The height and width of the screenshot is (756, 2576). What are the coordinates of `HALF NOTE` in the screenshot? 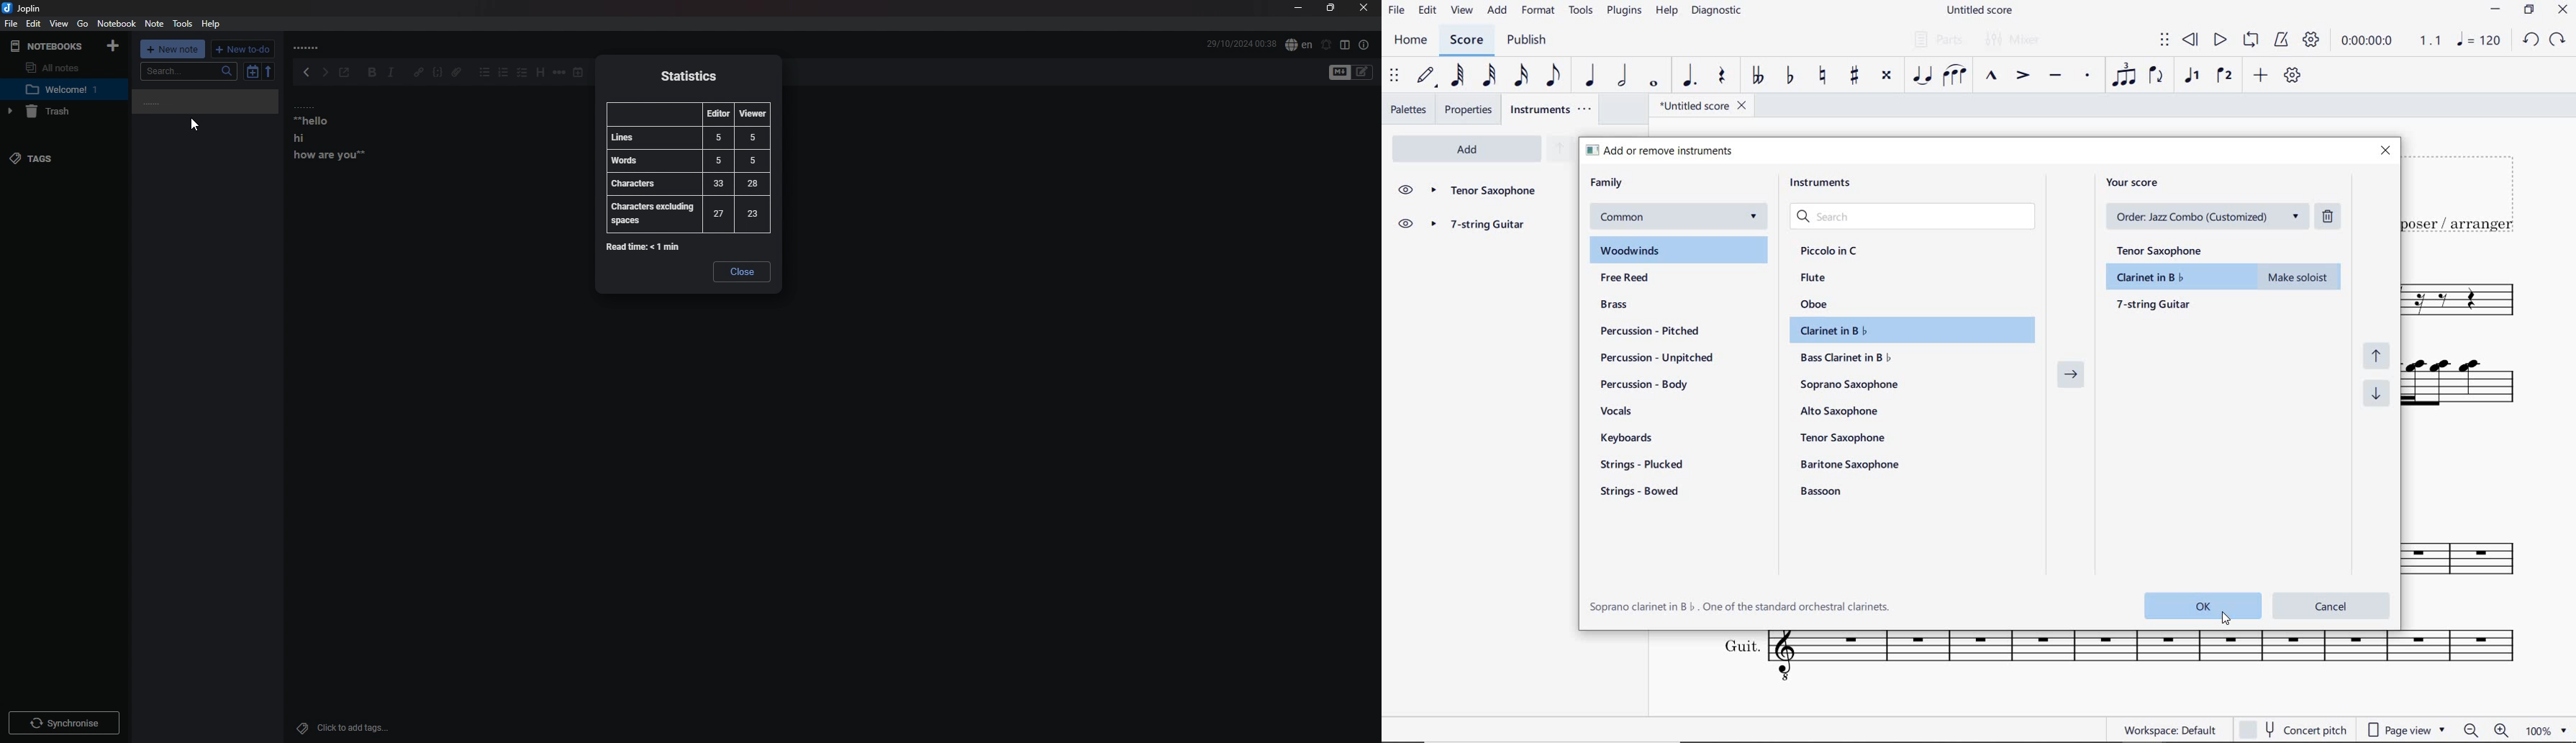 It's located at (1622, 75).